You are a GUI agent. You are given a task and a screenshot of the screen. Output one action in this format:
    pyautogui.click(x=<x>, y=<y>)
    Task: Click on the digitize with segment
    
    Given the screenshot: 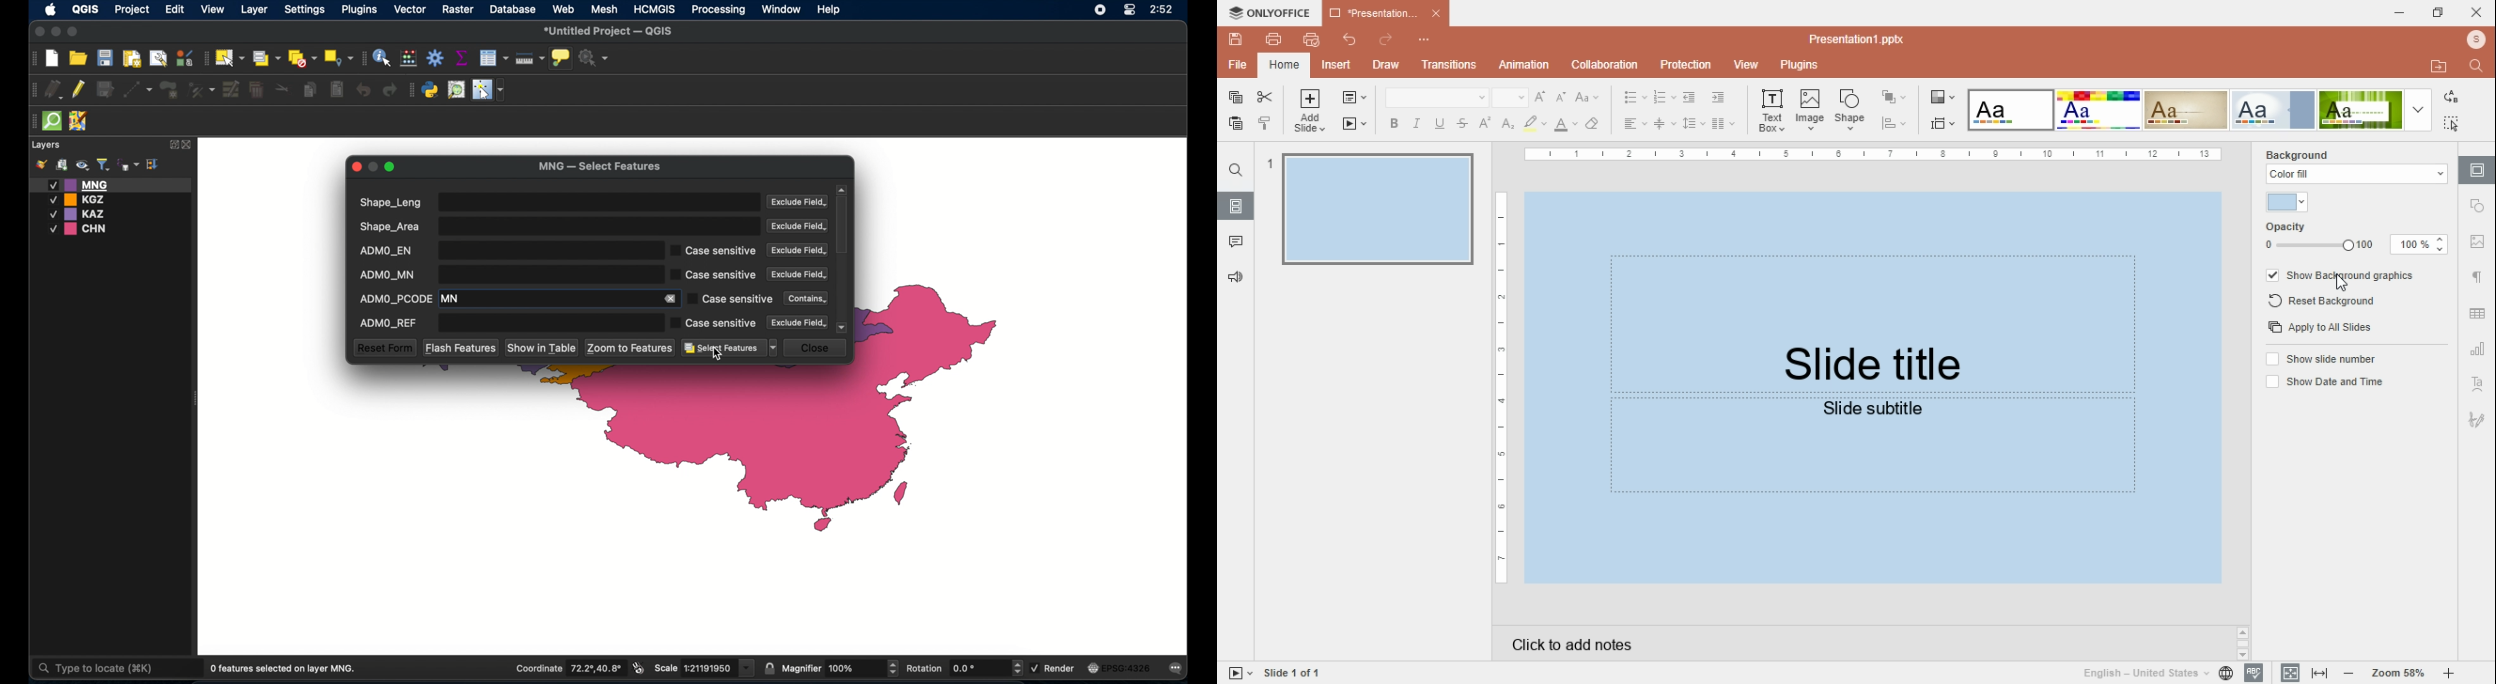 What is the action you would take?
    pyautogui.click(x=138, y=89)
    